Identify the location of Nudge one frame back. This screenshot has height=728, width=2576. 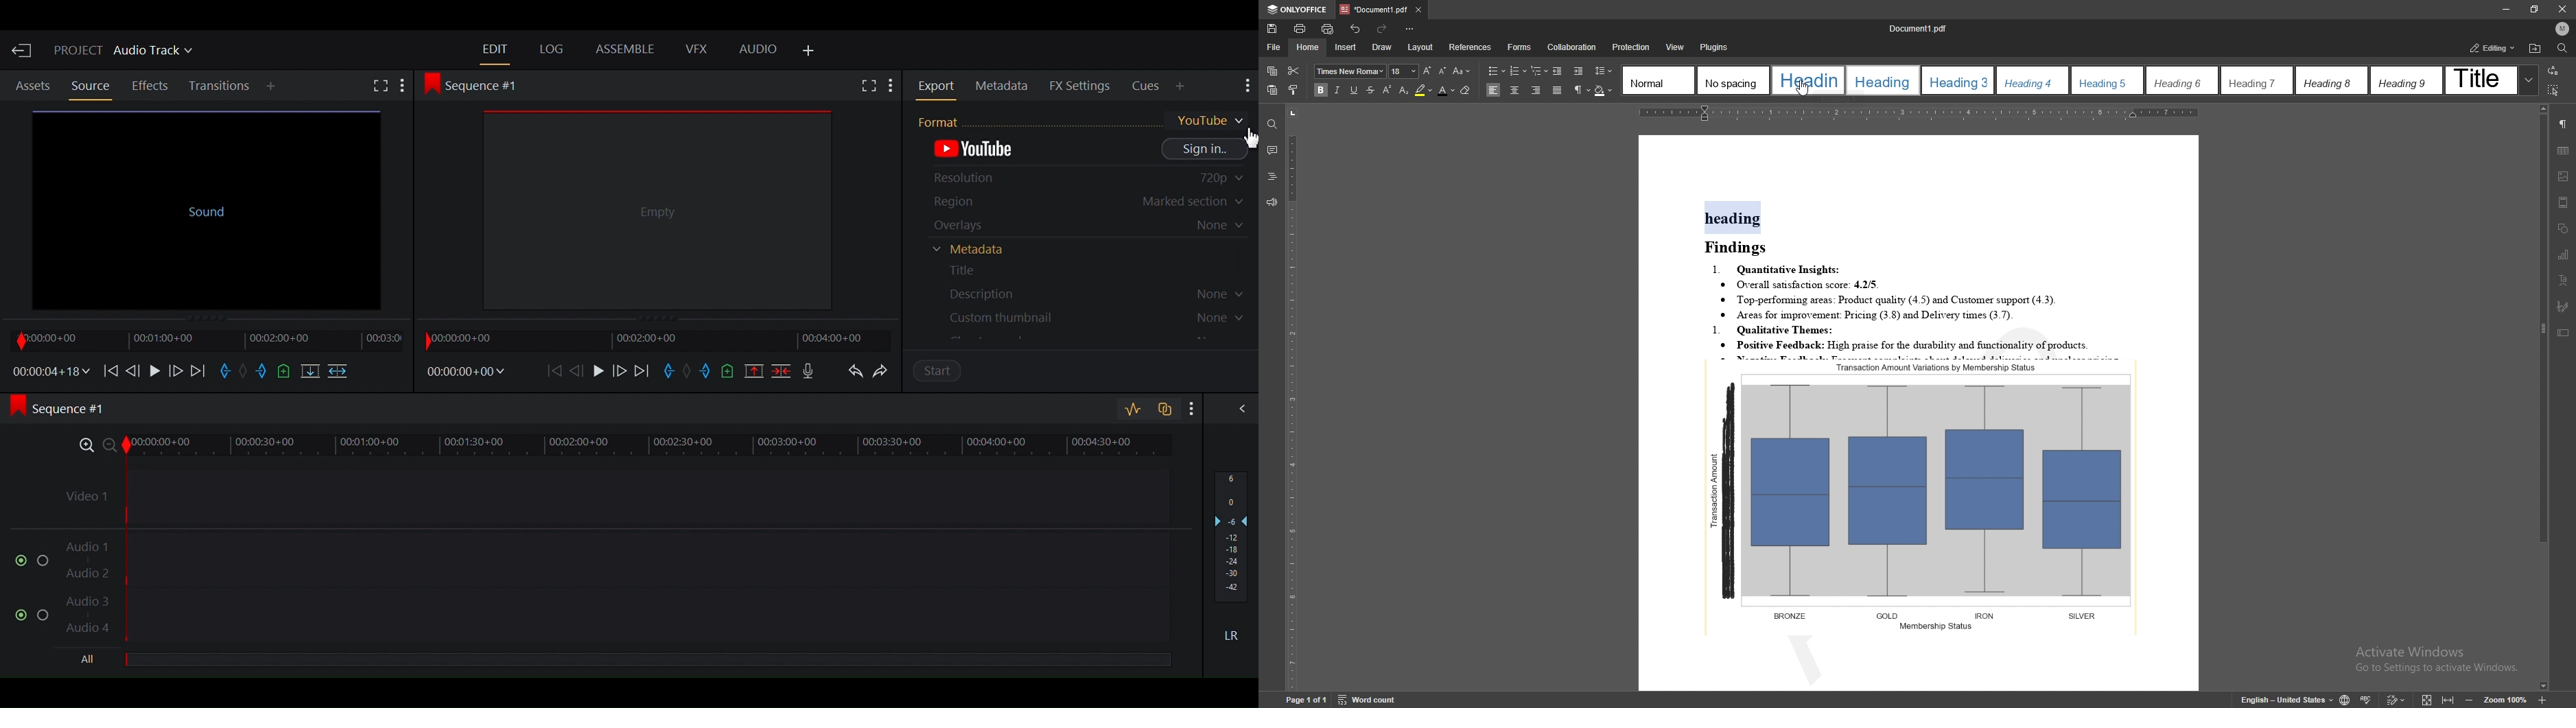
(580, 370).